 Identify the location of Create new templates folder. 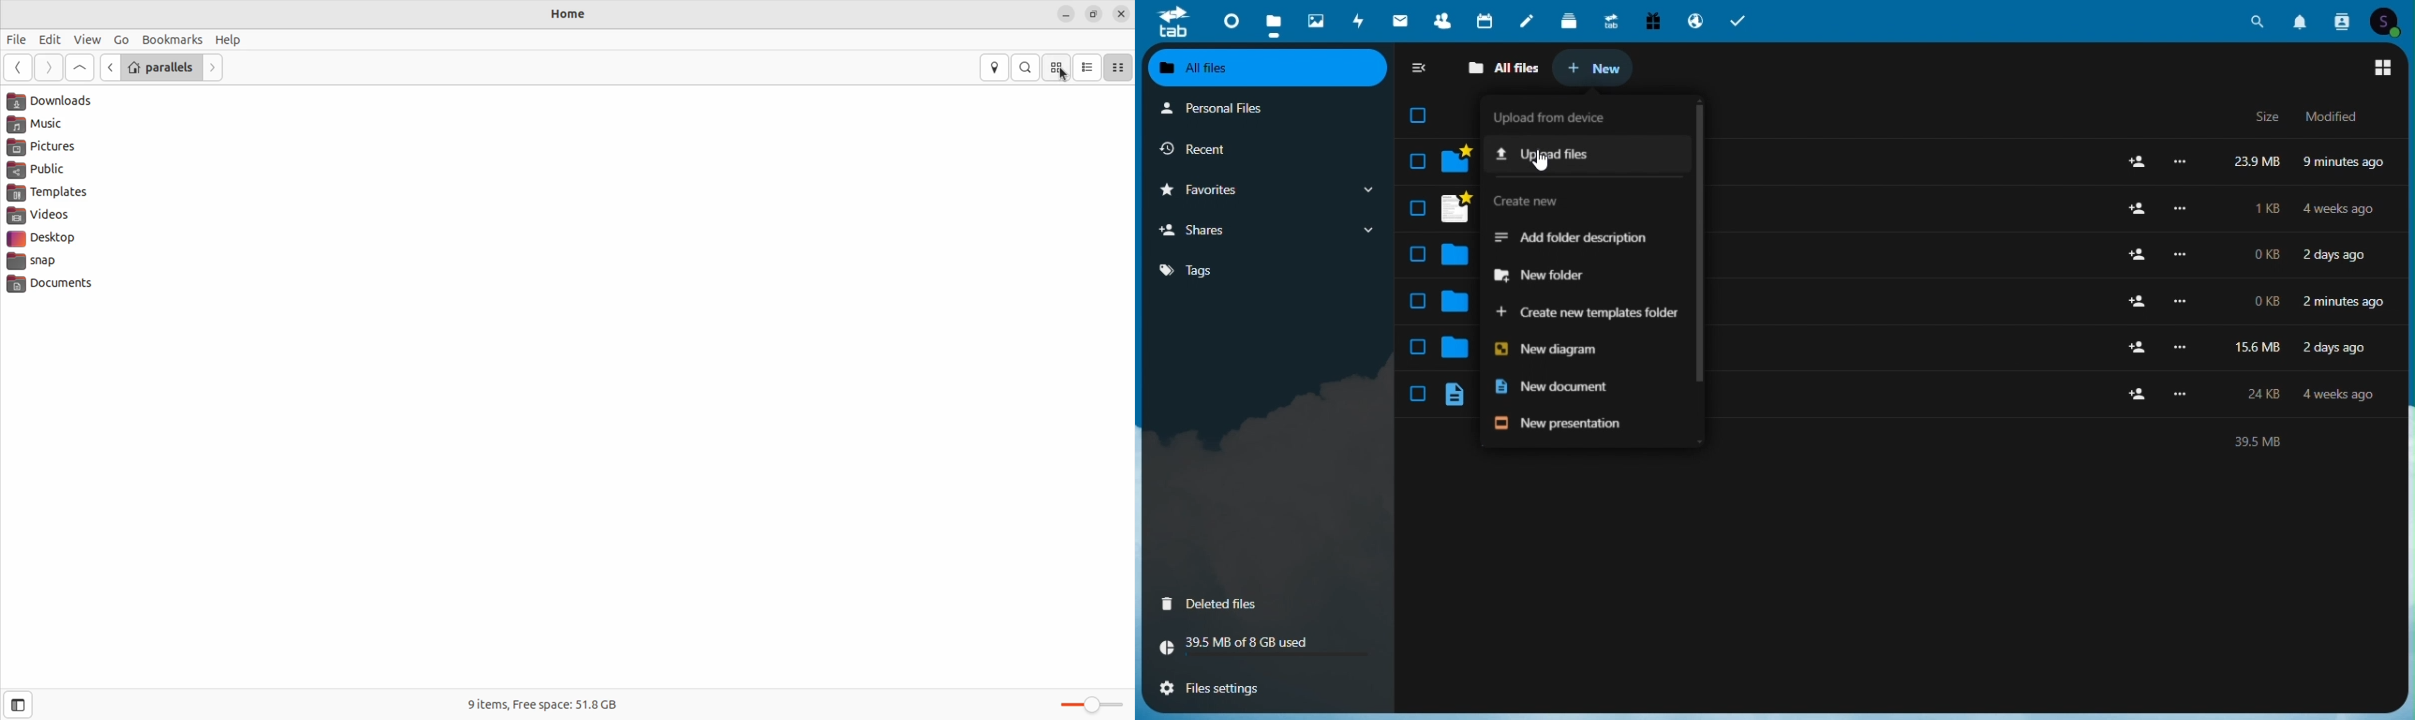
(1585, 312).